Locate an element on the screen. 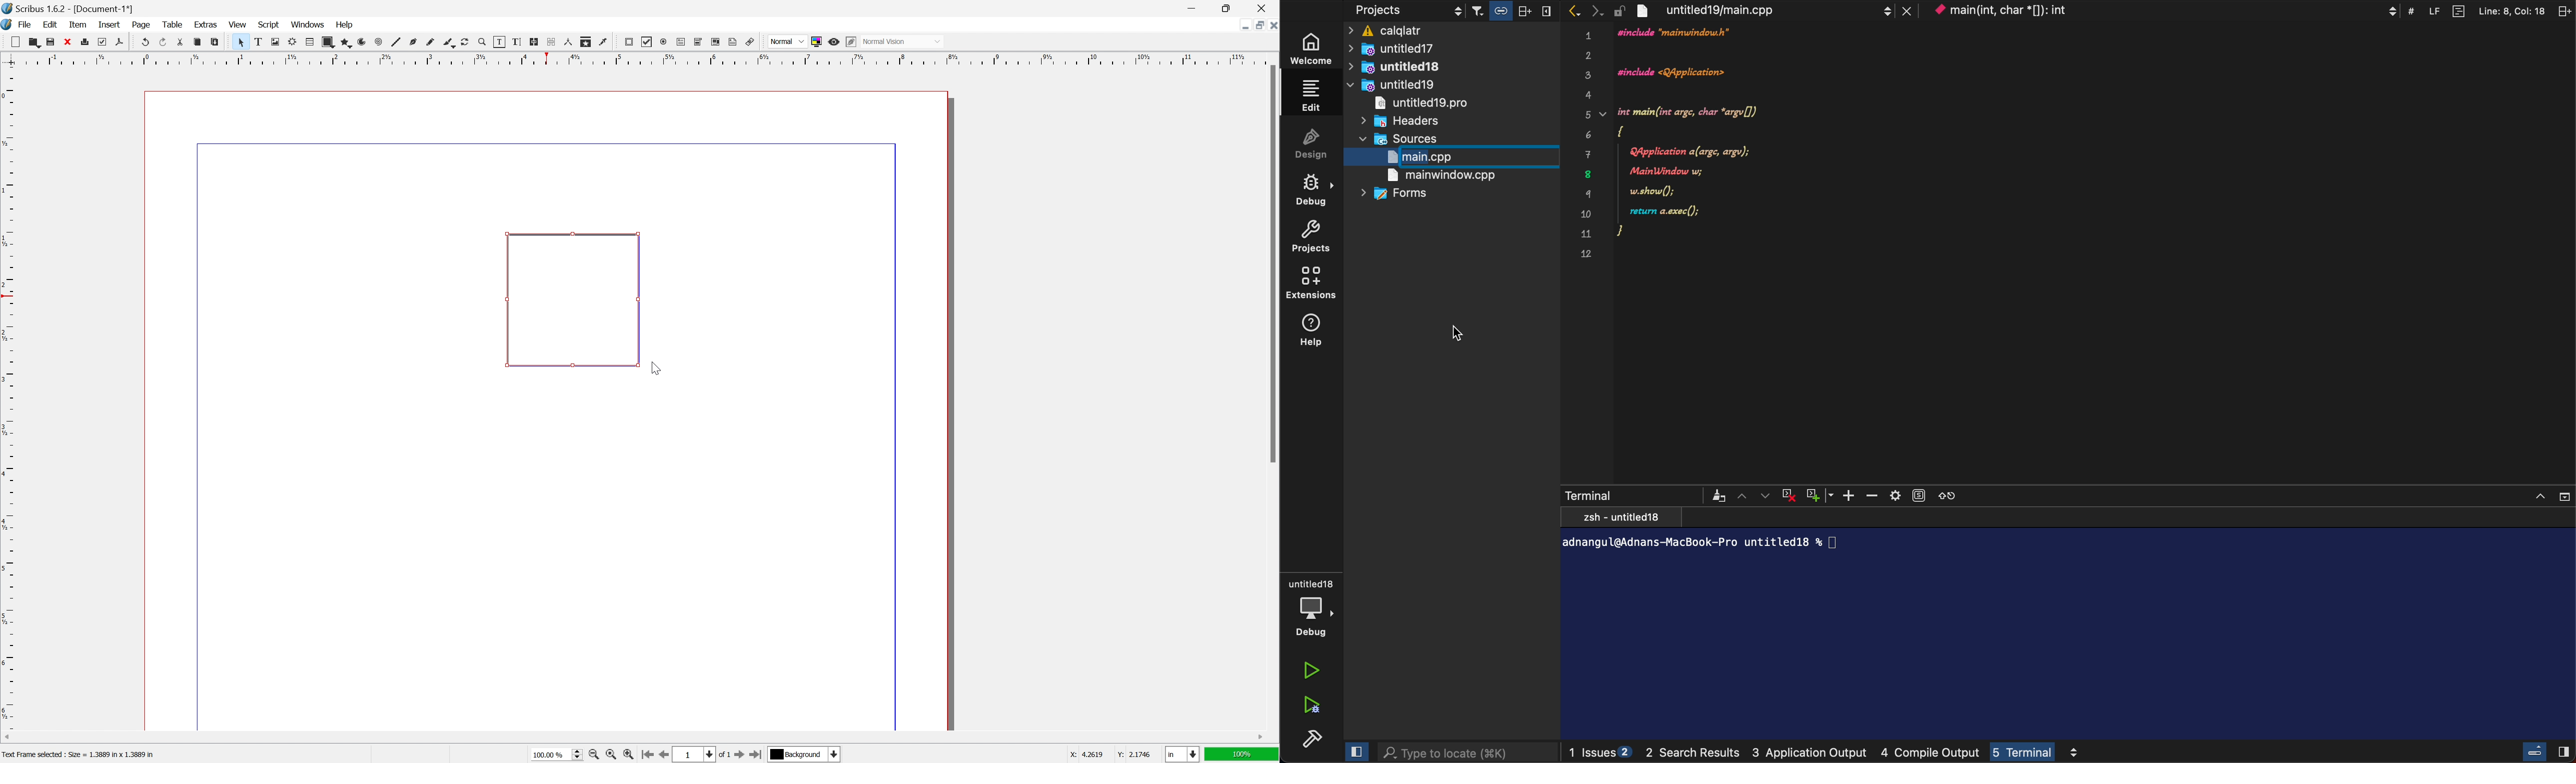 This screenshot has height=784, width=2576. page is located at coordinates (141, 24).